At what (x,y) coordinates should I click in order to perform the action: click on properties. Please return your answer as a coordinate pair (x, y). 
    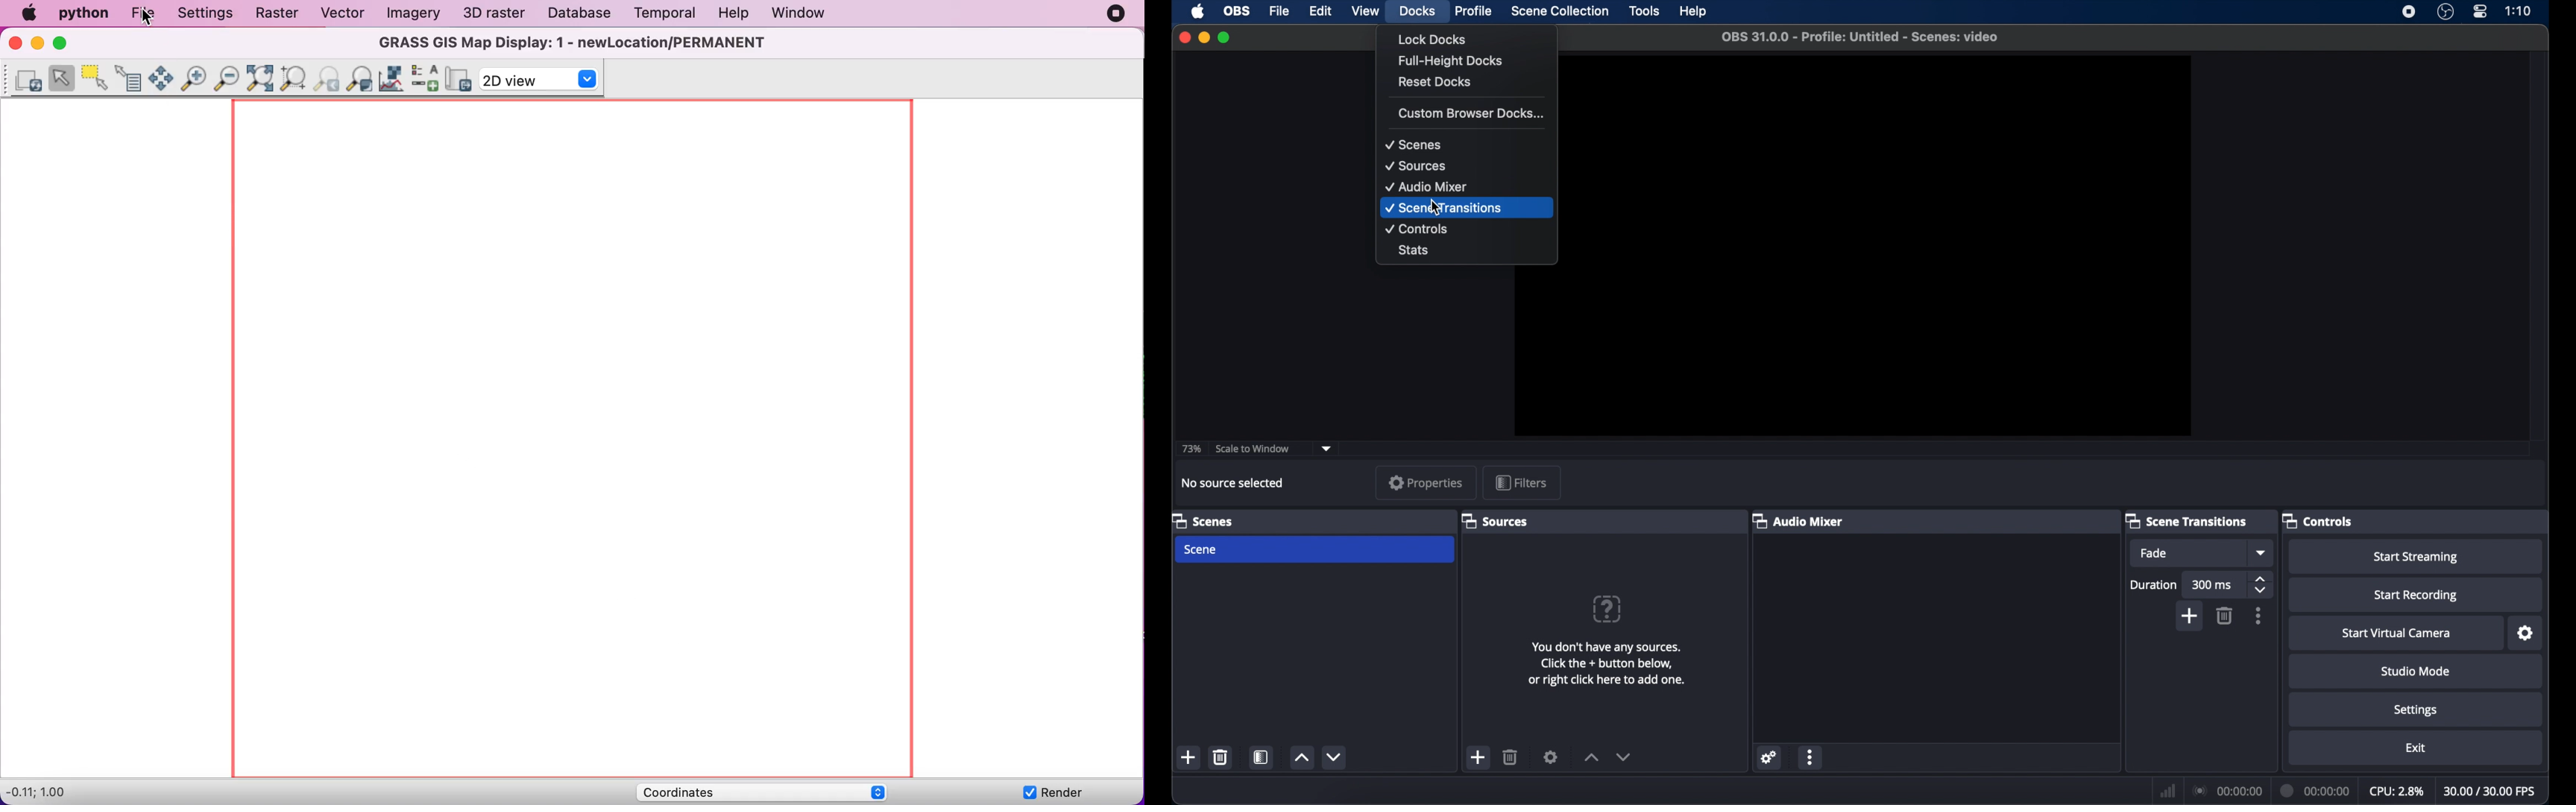
    Looking at the image, I should click on (1426, 482).